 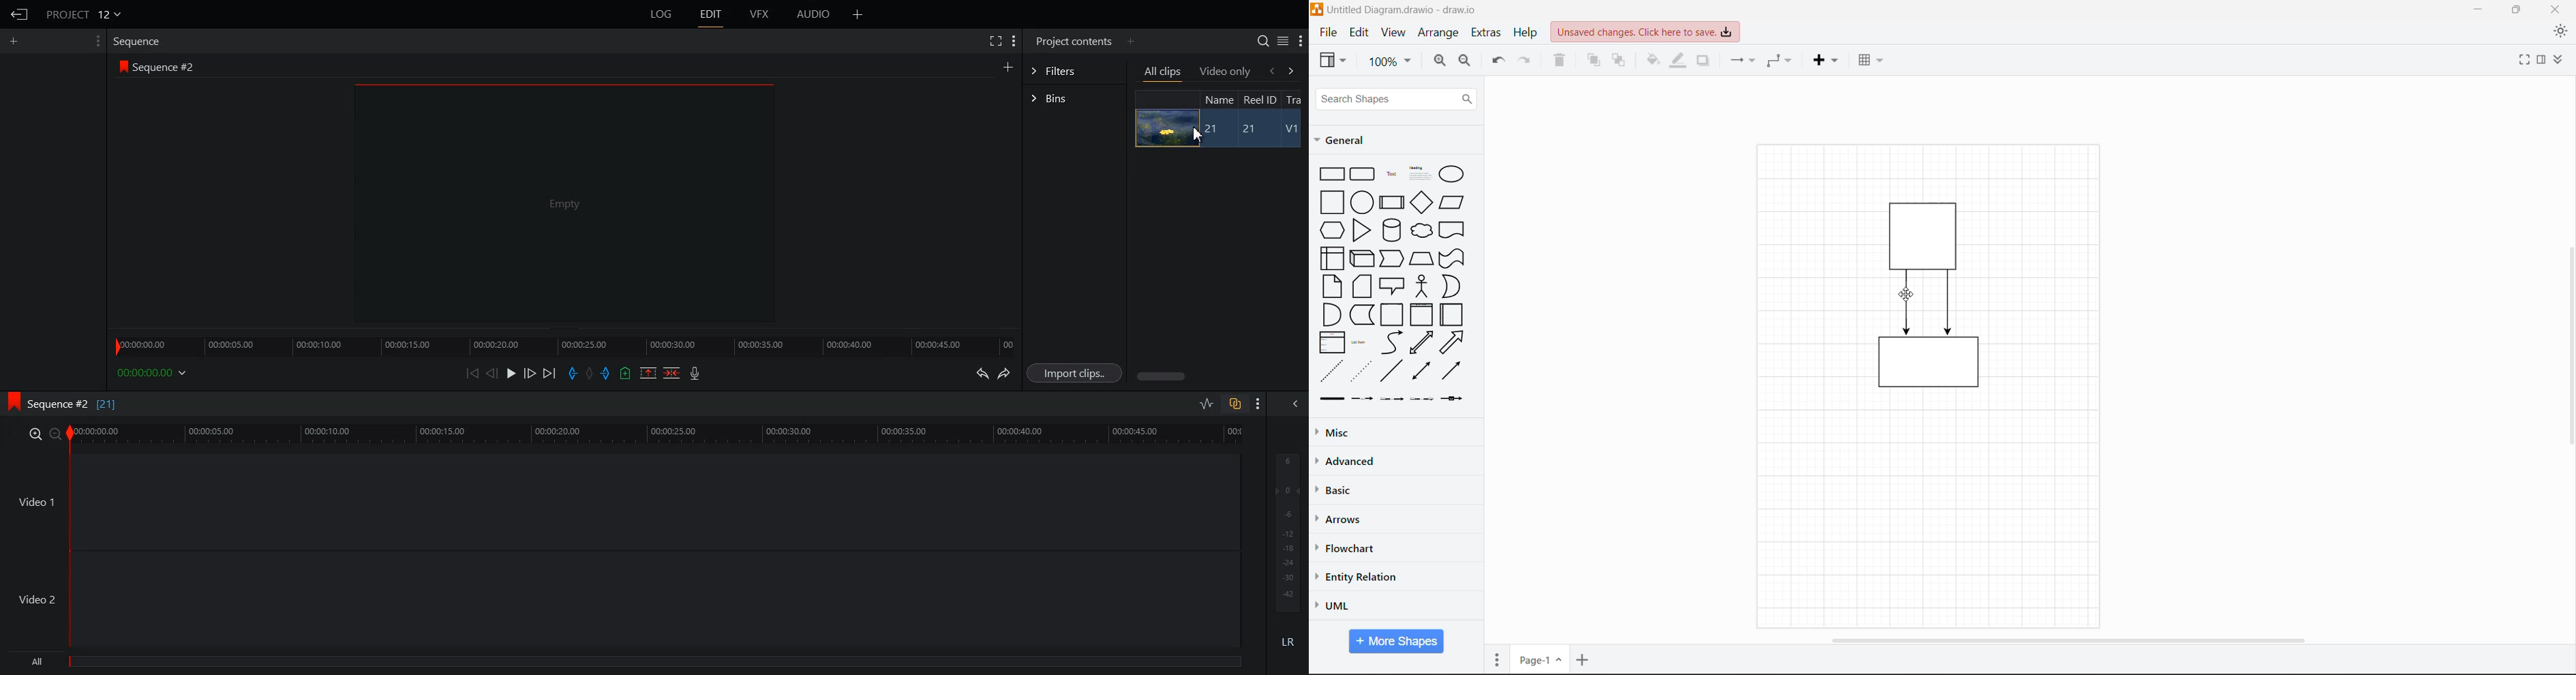 What do you see at coordinates (1331, 173) in the screenshot?
I see `Rectangle` at bounding box center [1331, 173].